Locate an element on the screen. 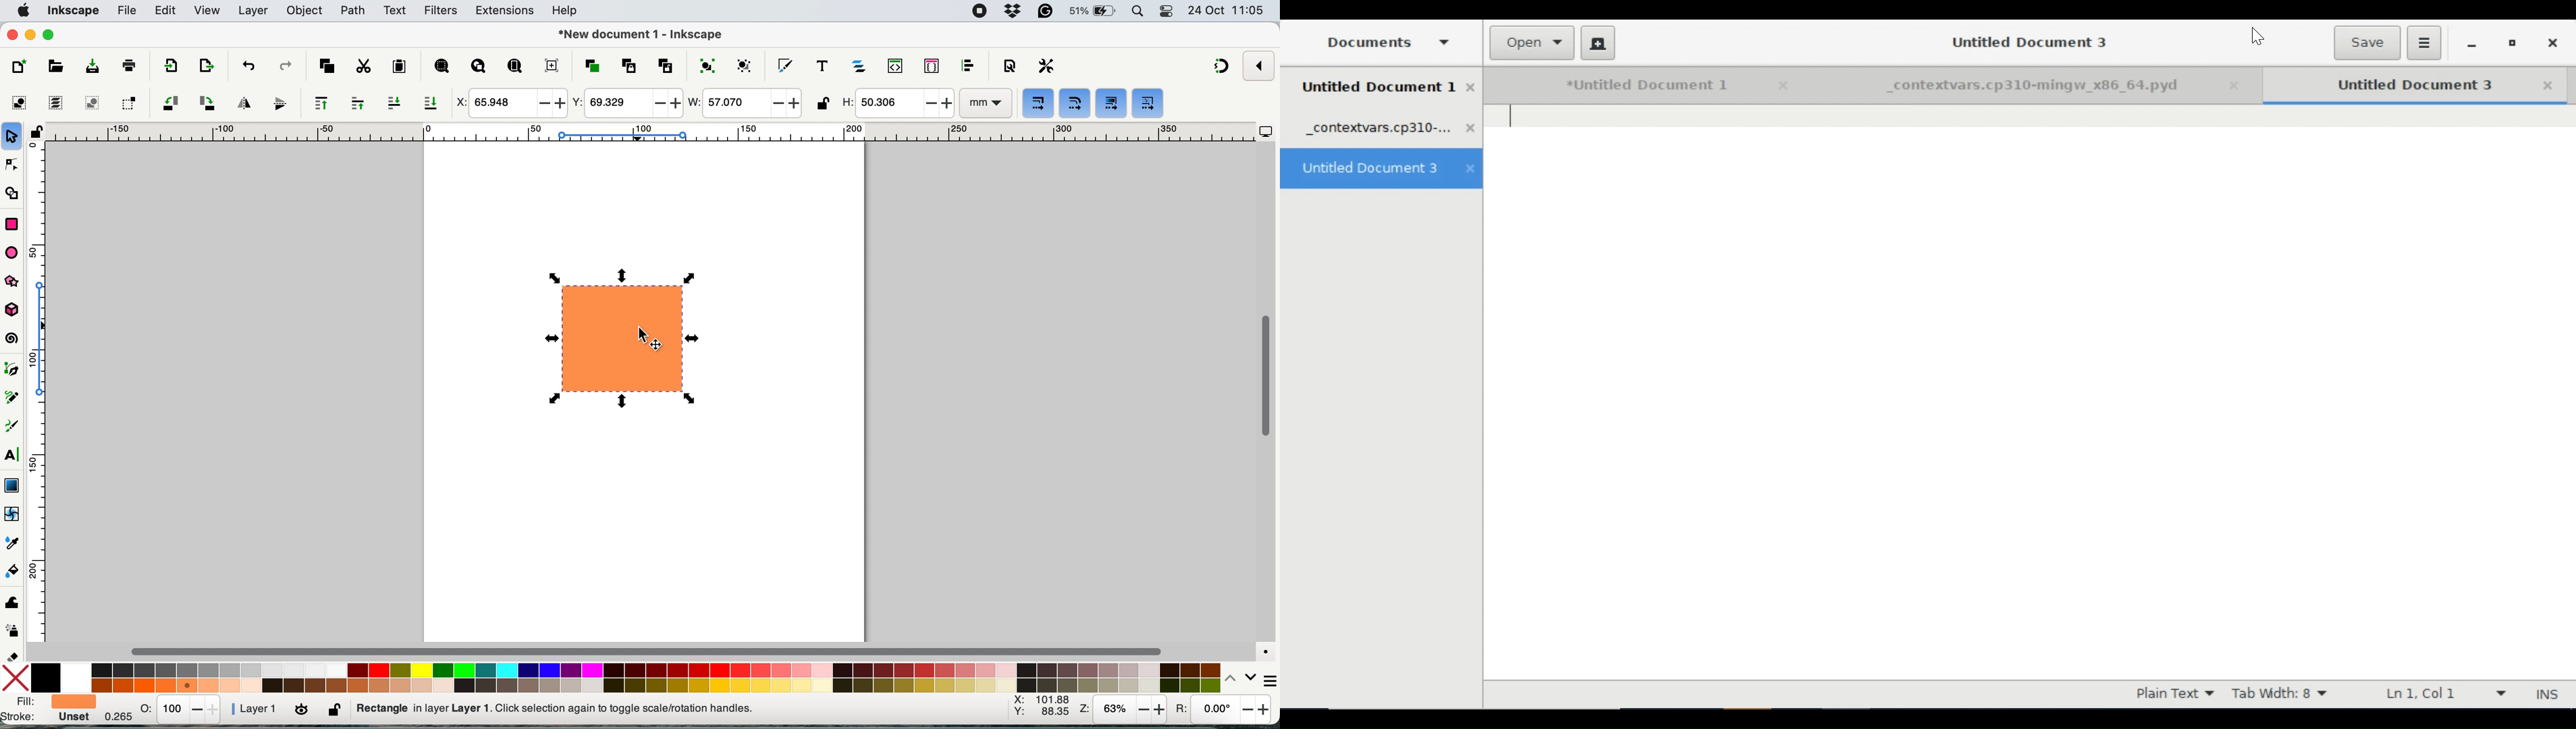 The height and width of the screenshot is (756, 2576). _contextvars.cp310-minger_xc86_64.pyd tab is located at coordinates (1391, 130).